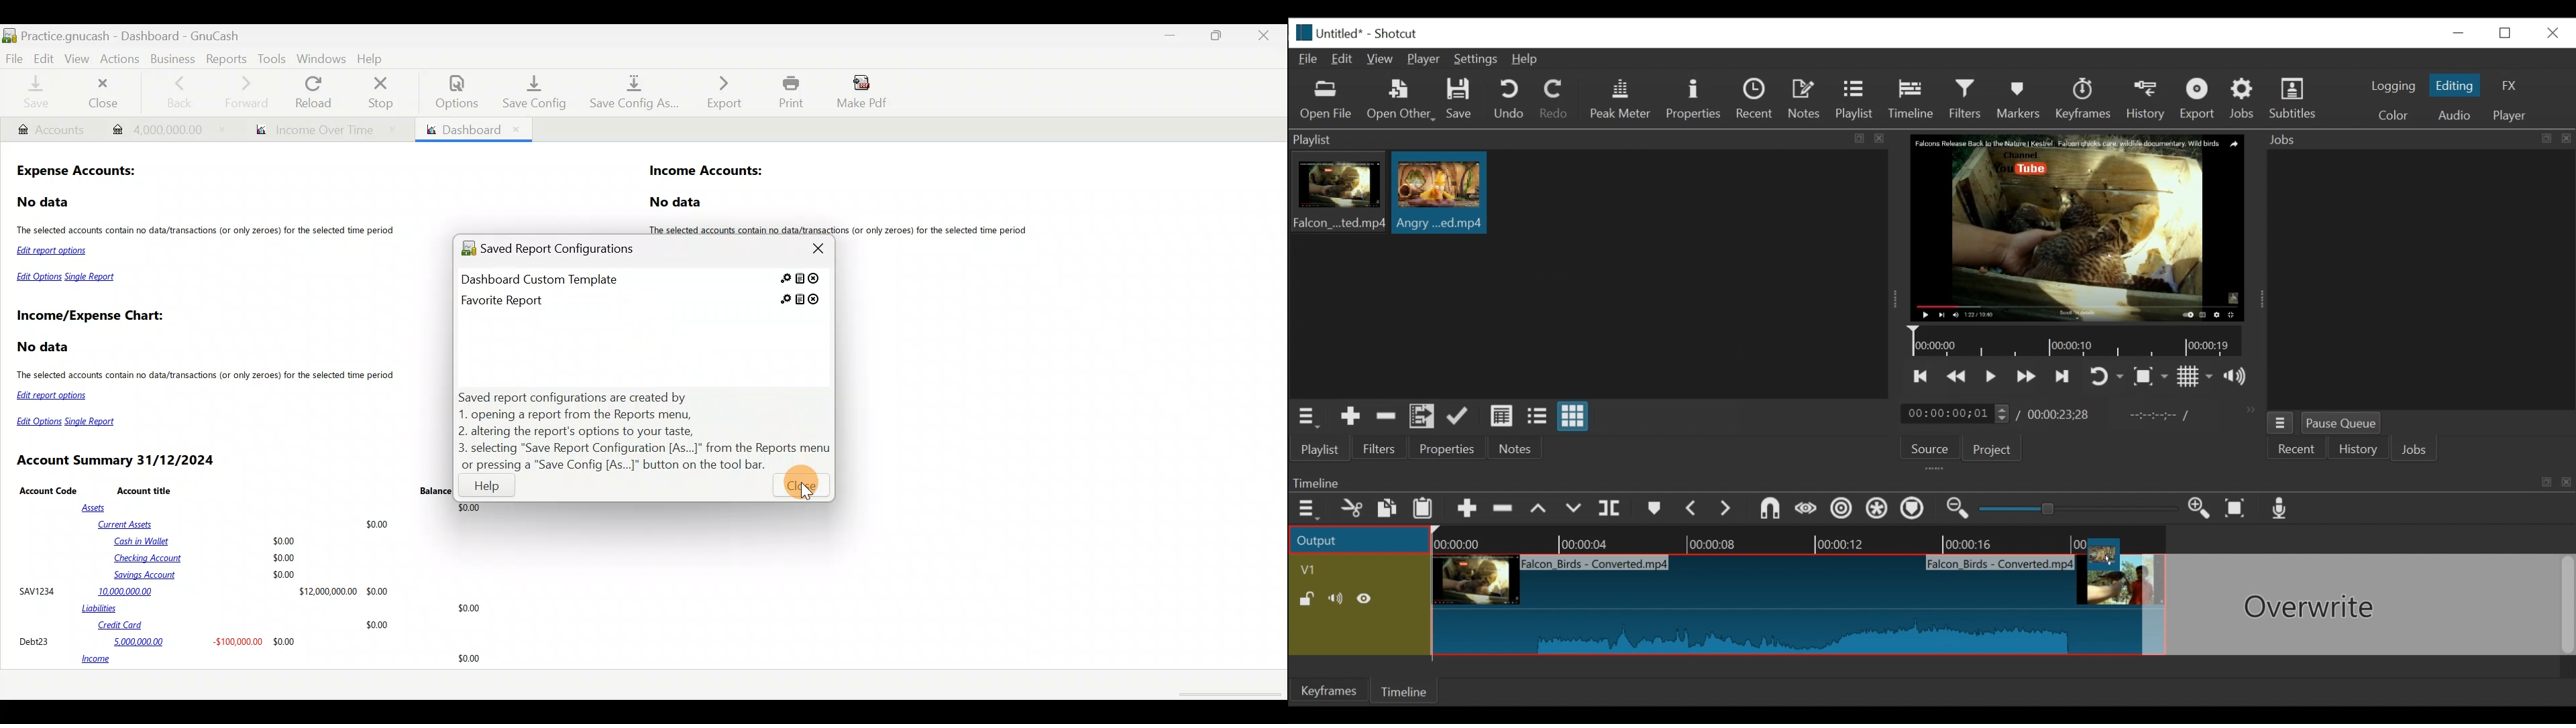  What do you see at coordinates (2510, 86) in the screenshot?
I see `FX` at bounding box center [2510, 86].